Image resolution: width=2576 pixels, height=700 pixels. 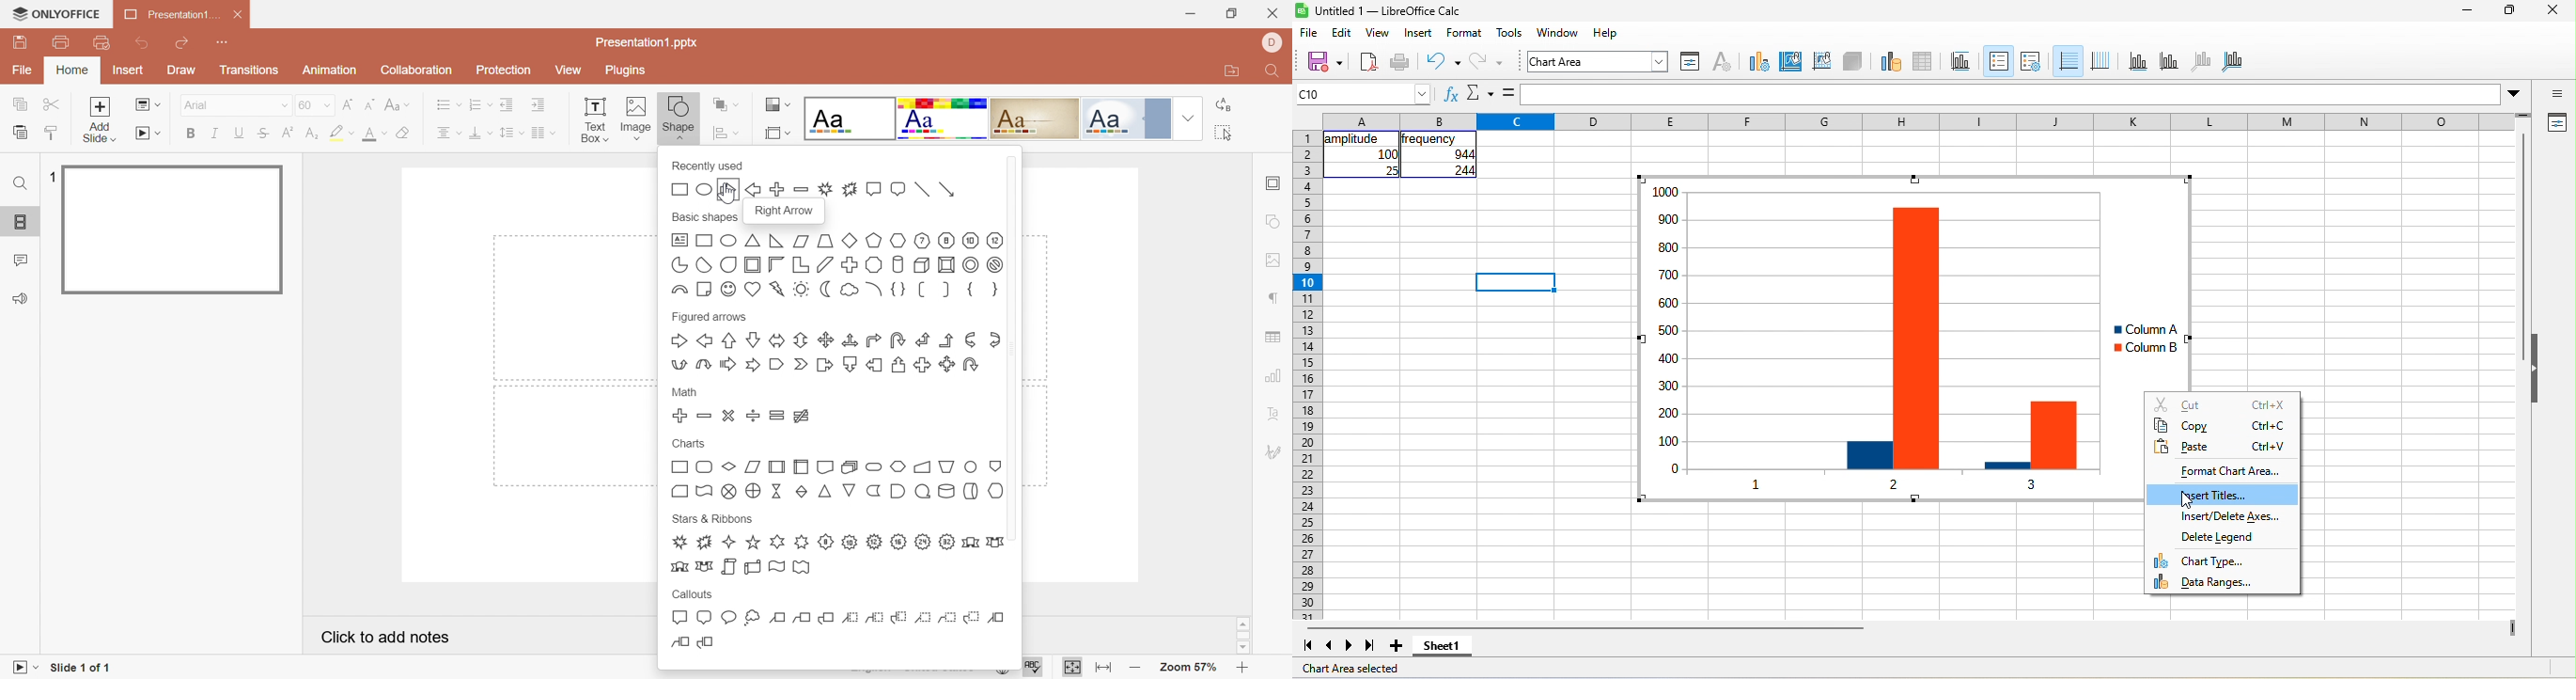 What do you see at coordinates (448, 133) in the screenshot?
I see `Horizontal align` at bounding box center [448, 133].